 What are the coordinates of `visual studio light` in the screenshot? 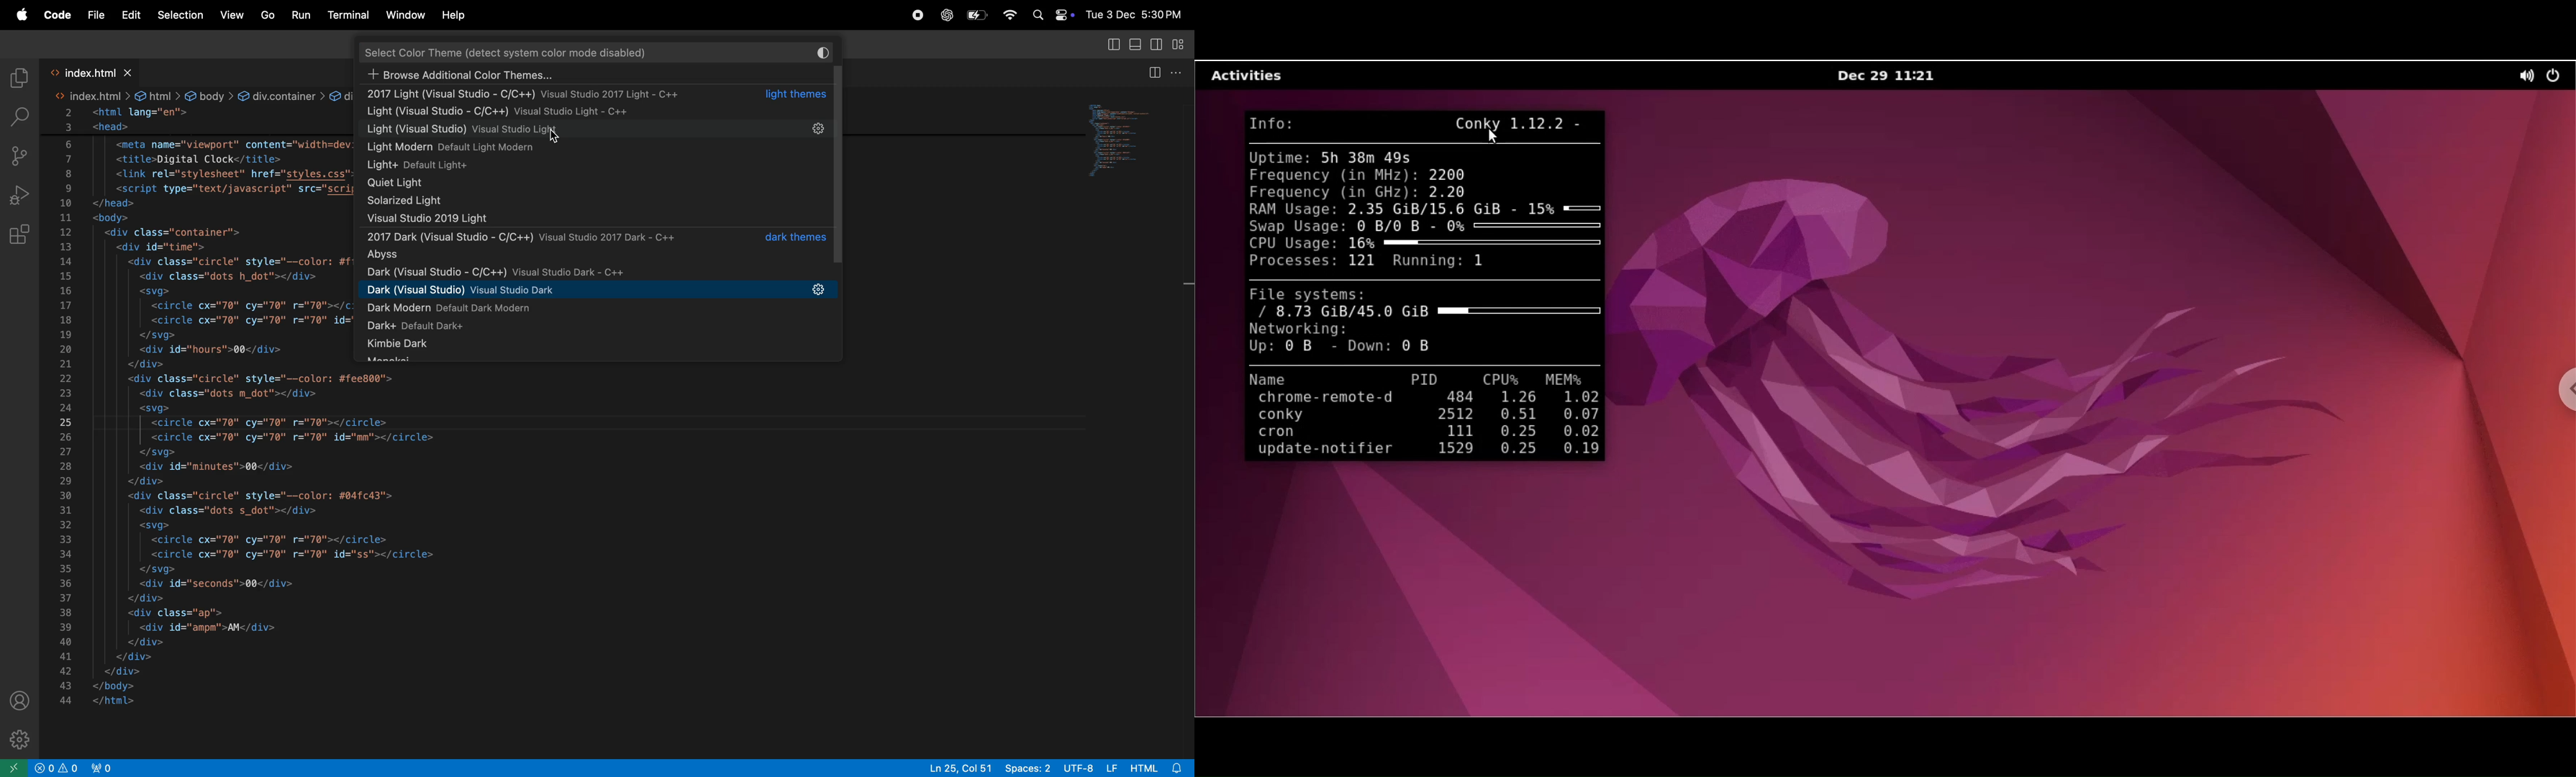 It's located at (593, 219).